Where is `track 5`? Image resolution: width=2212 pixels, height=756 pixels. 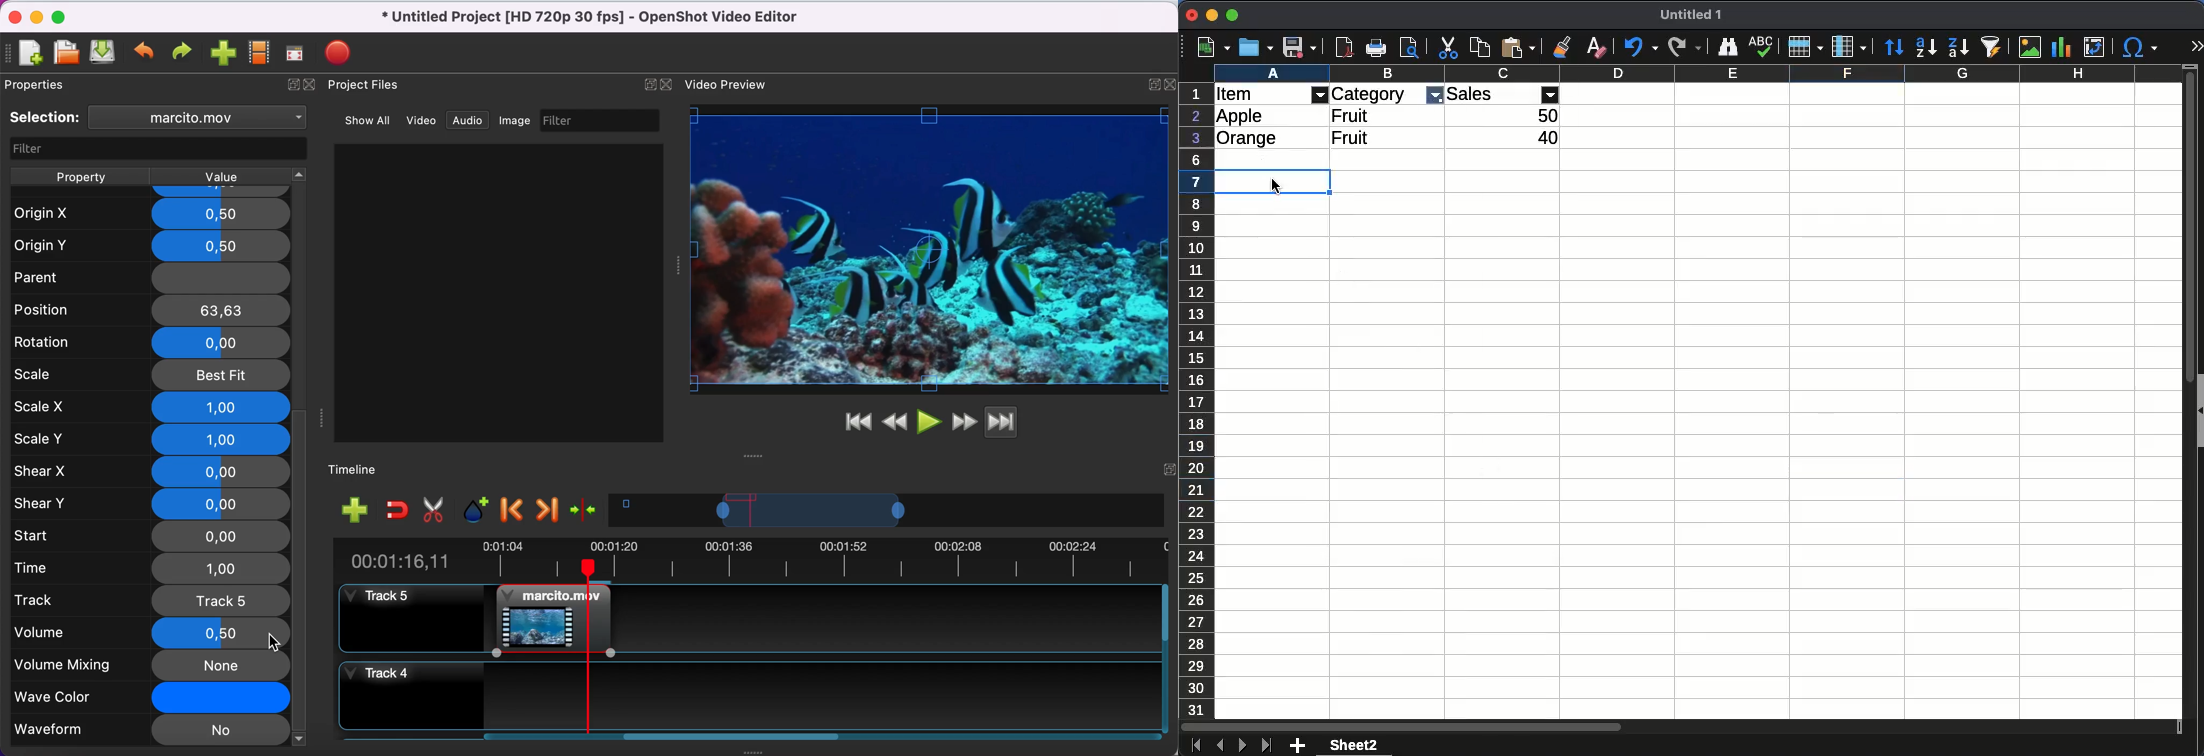
track 5 is located at coordinates (410, 616).